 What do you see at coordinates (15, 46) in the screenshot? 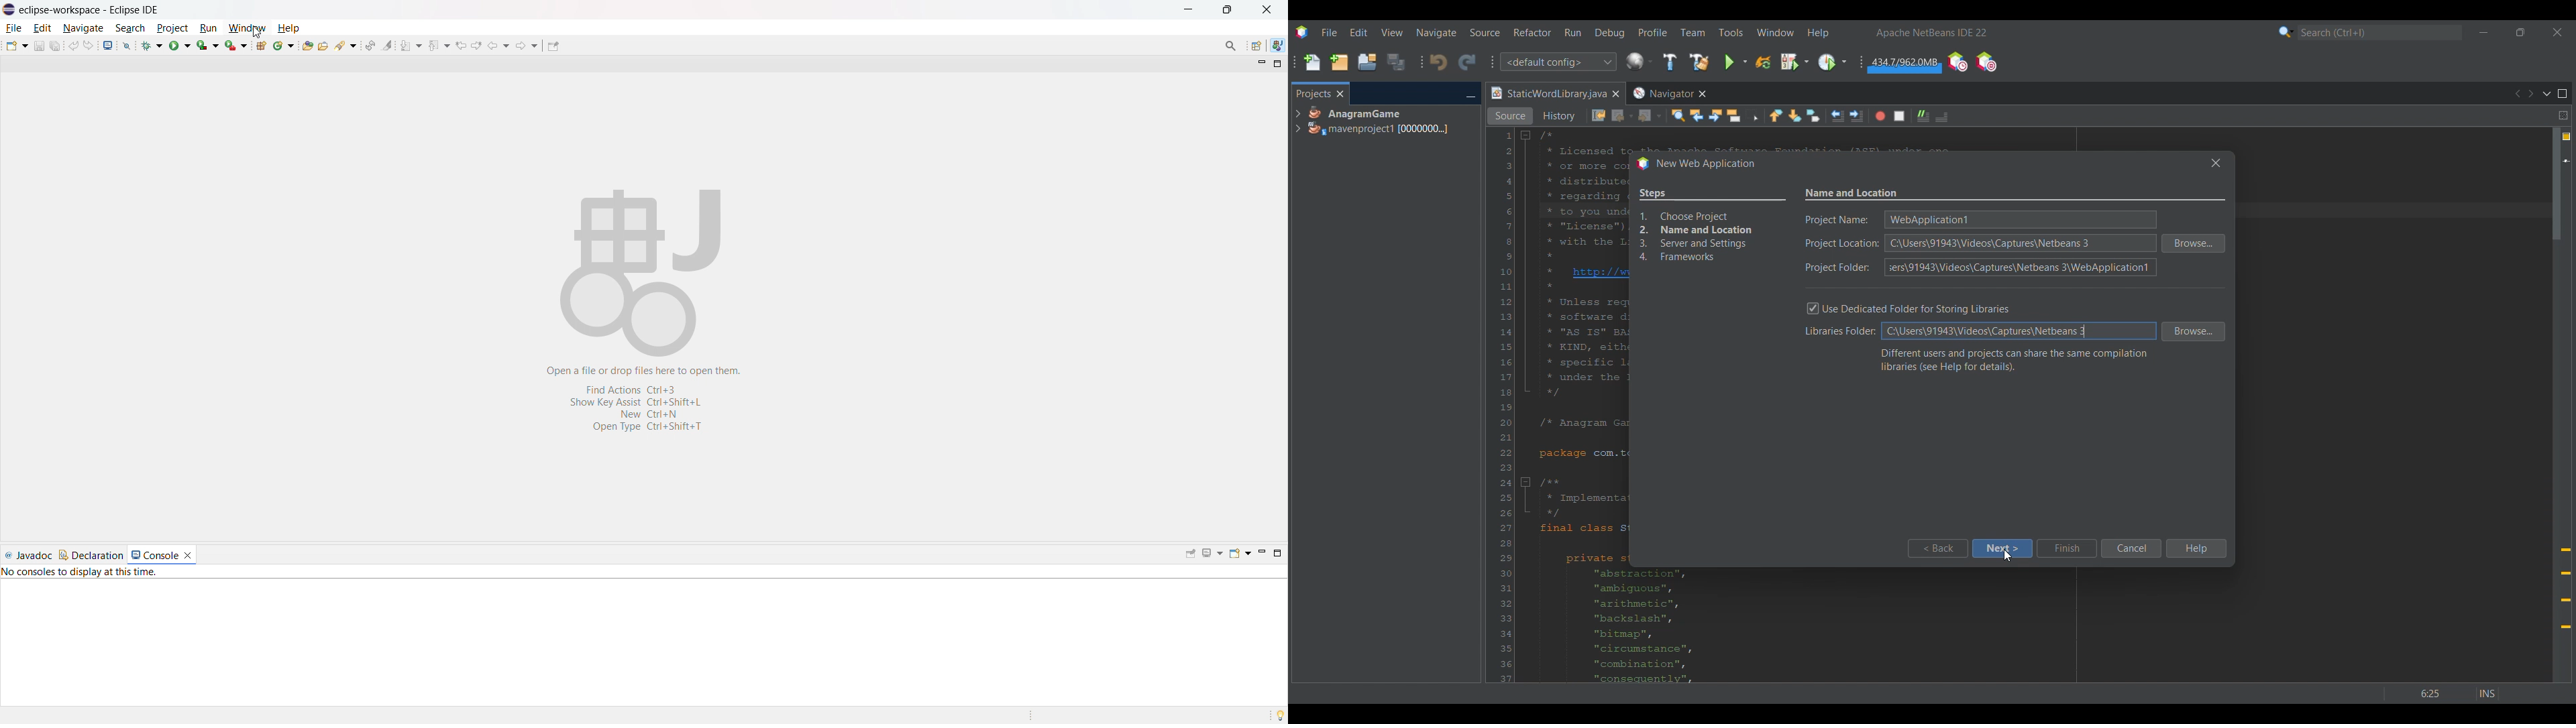
I see `new` at bounding box center [15, 46].